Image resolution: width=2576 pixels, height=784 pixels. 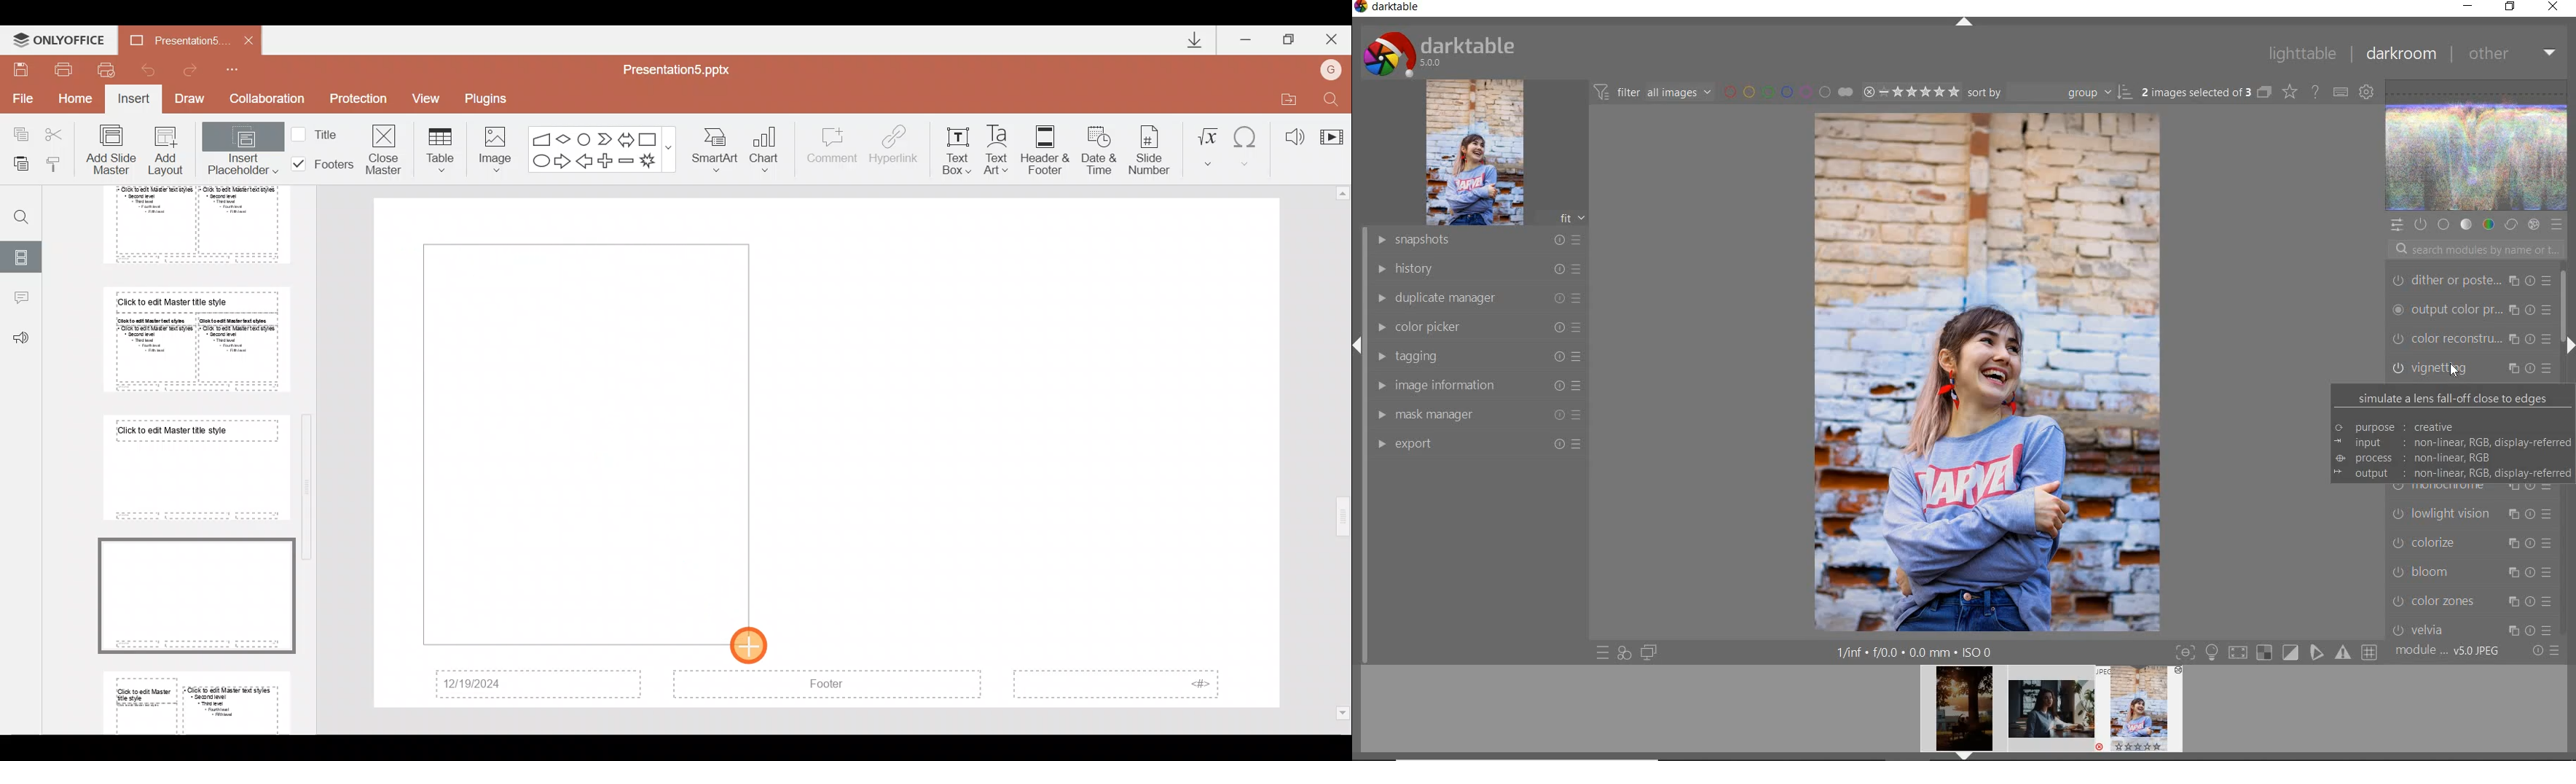 I want to click on MINIMIZE, so click(x=2467, y=7).